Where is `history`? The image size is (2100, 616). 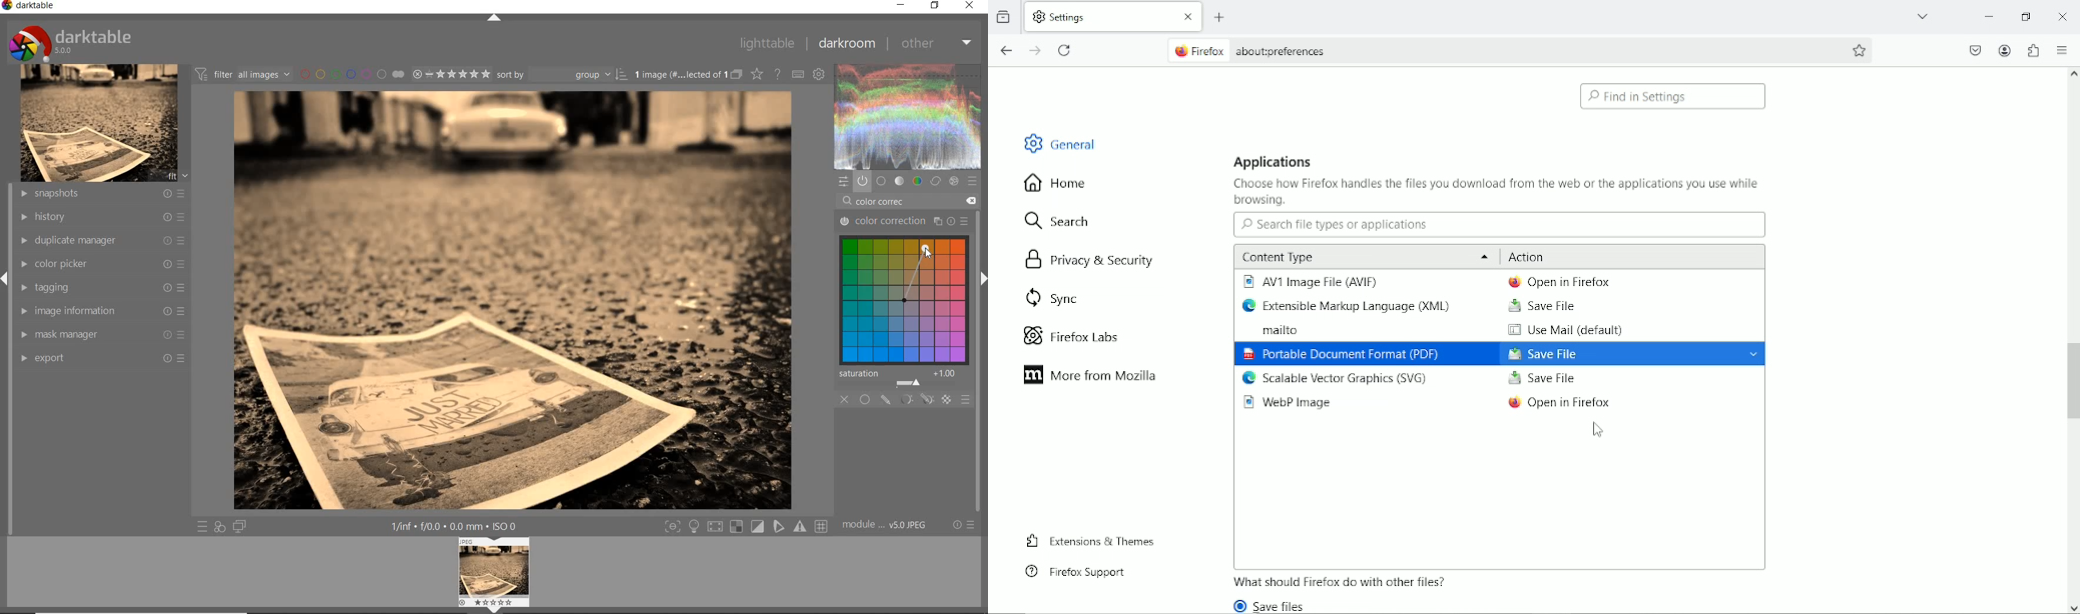
history is located at coordinates (102, 217).